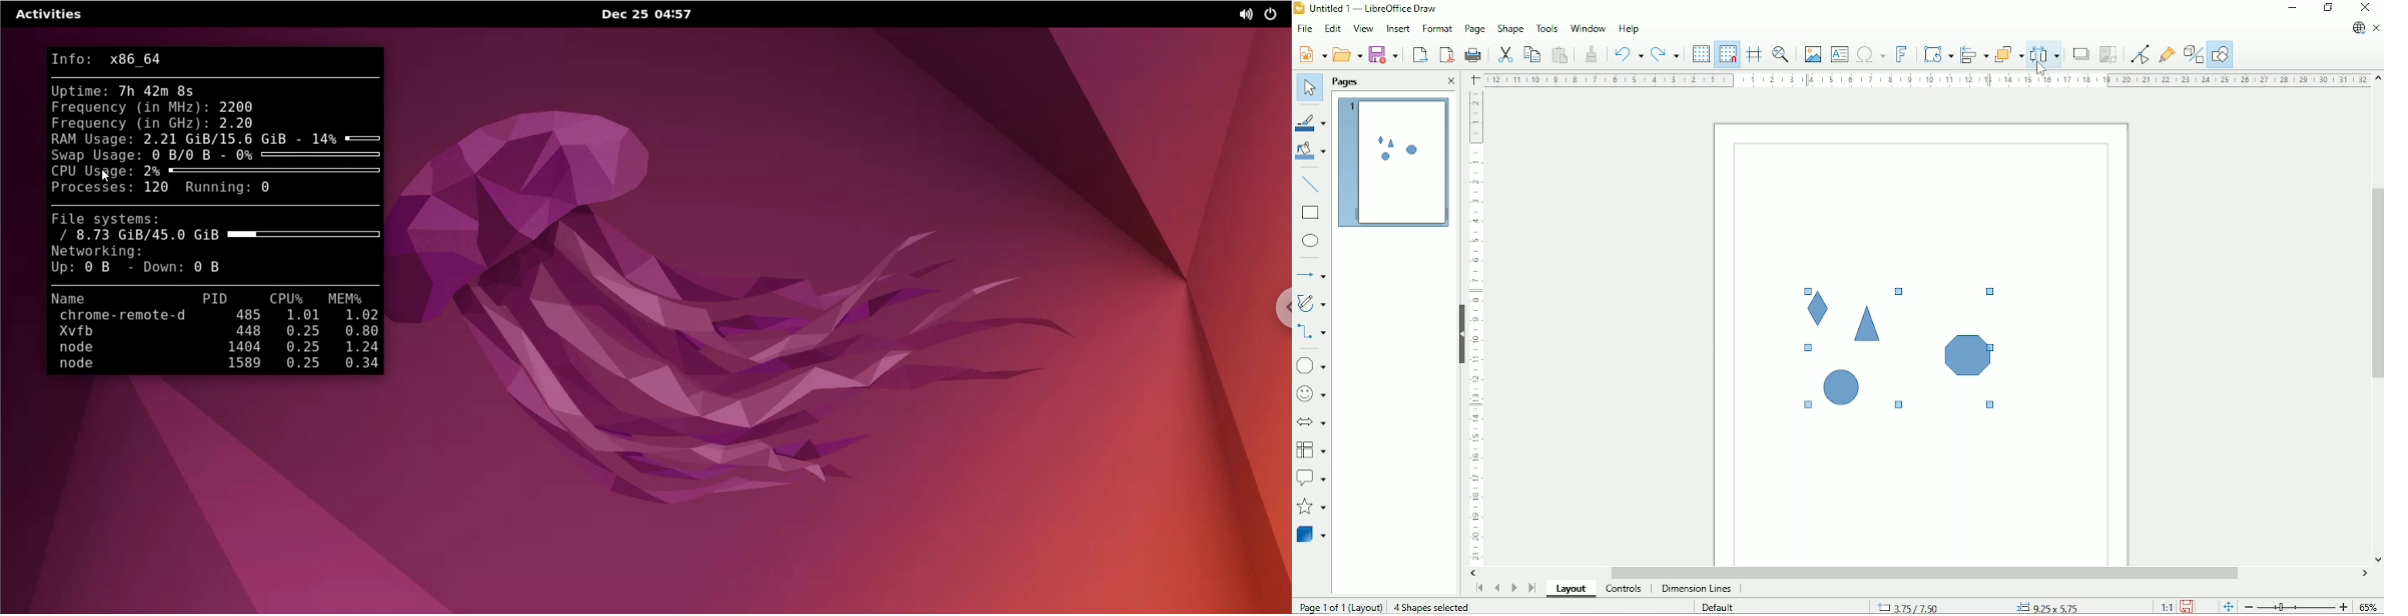 This screenshot has height=616, width=2408. What do you see at coordinates (2008, 53) in the screenshot?
I see `Arrange` at bounding box center [2008, 53].